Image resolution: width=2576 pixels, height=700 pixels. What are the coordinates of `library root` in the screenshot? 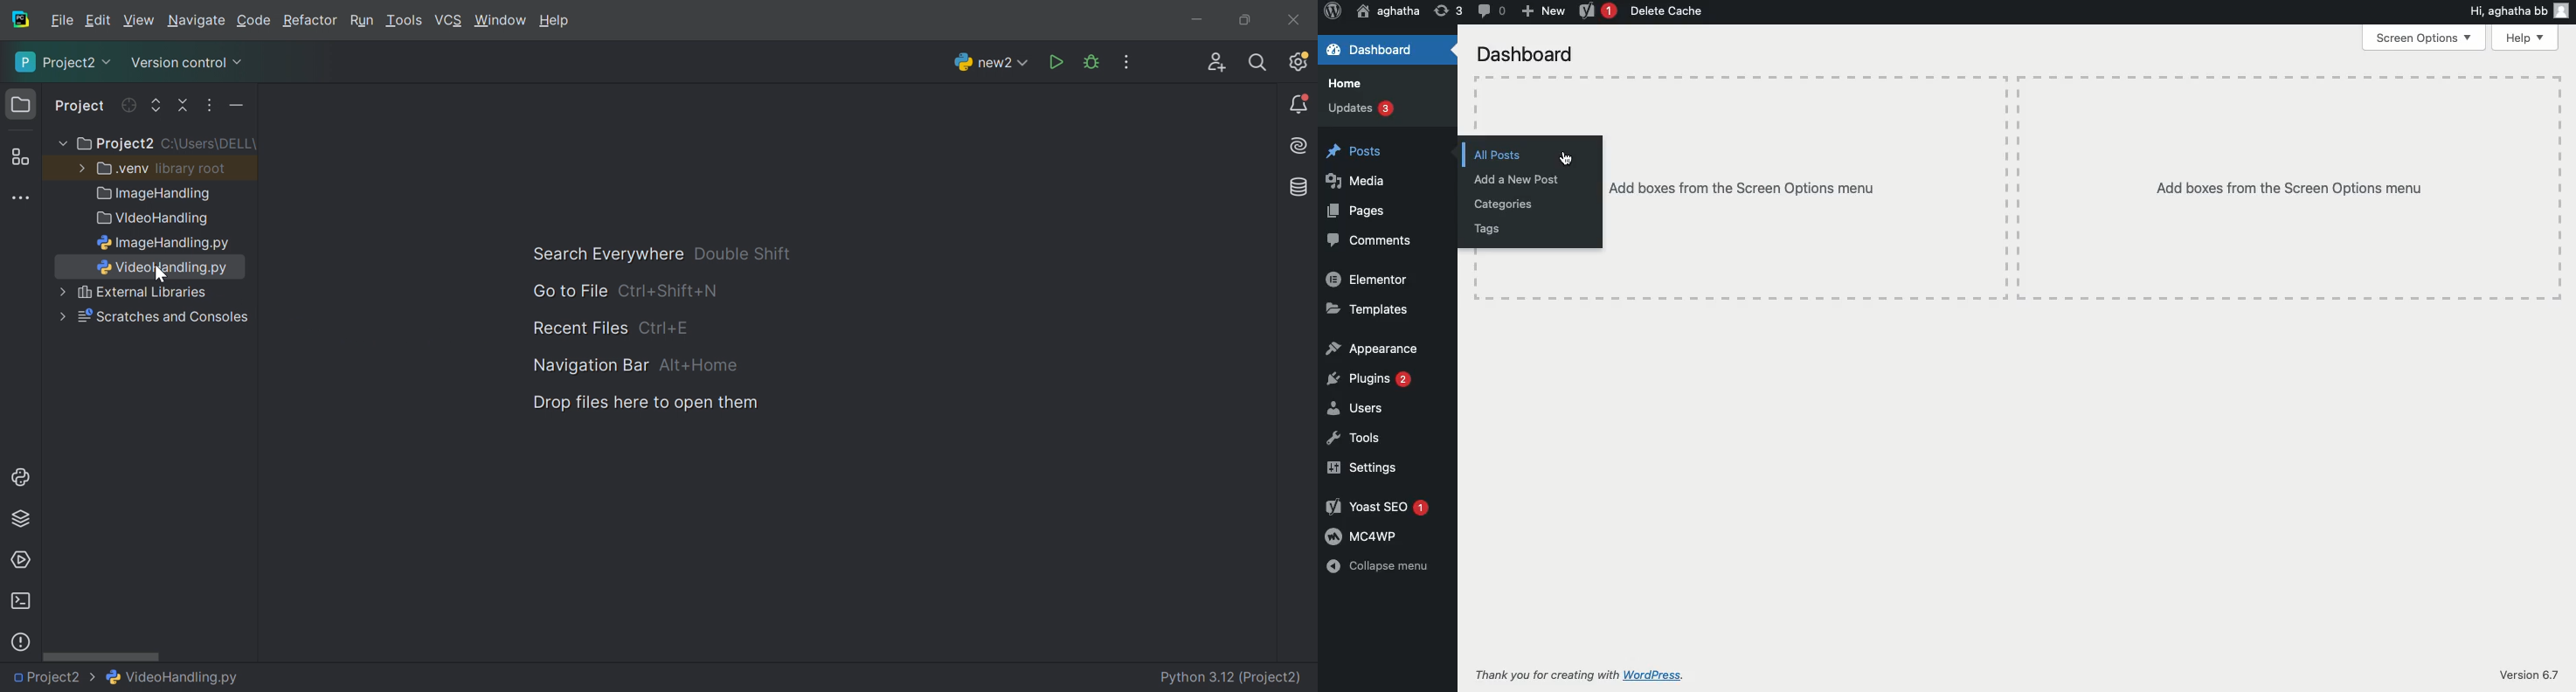 It's located at (192, 168).